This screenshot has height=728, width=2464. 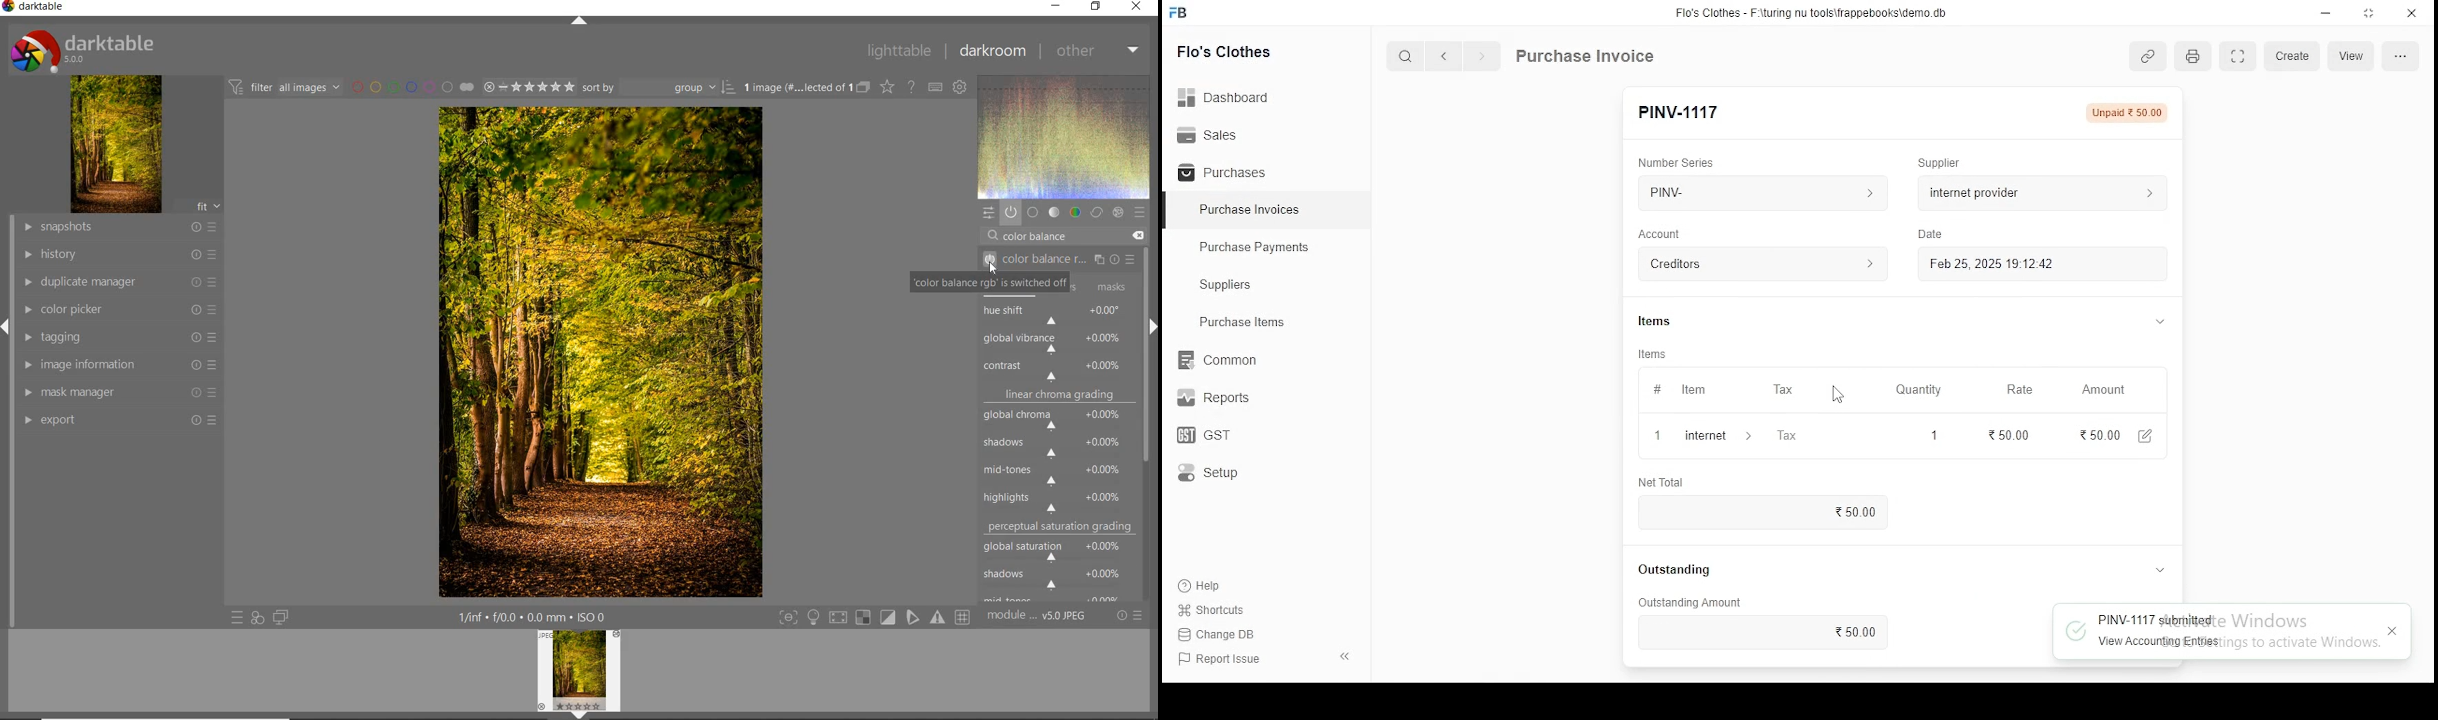 I want to click on snapshots, so click(x=122, y=228).